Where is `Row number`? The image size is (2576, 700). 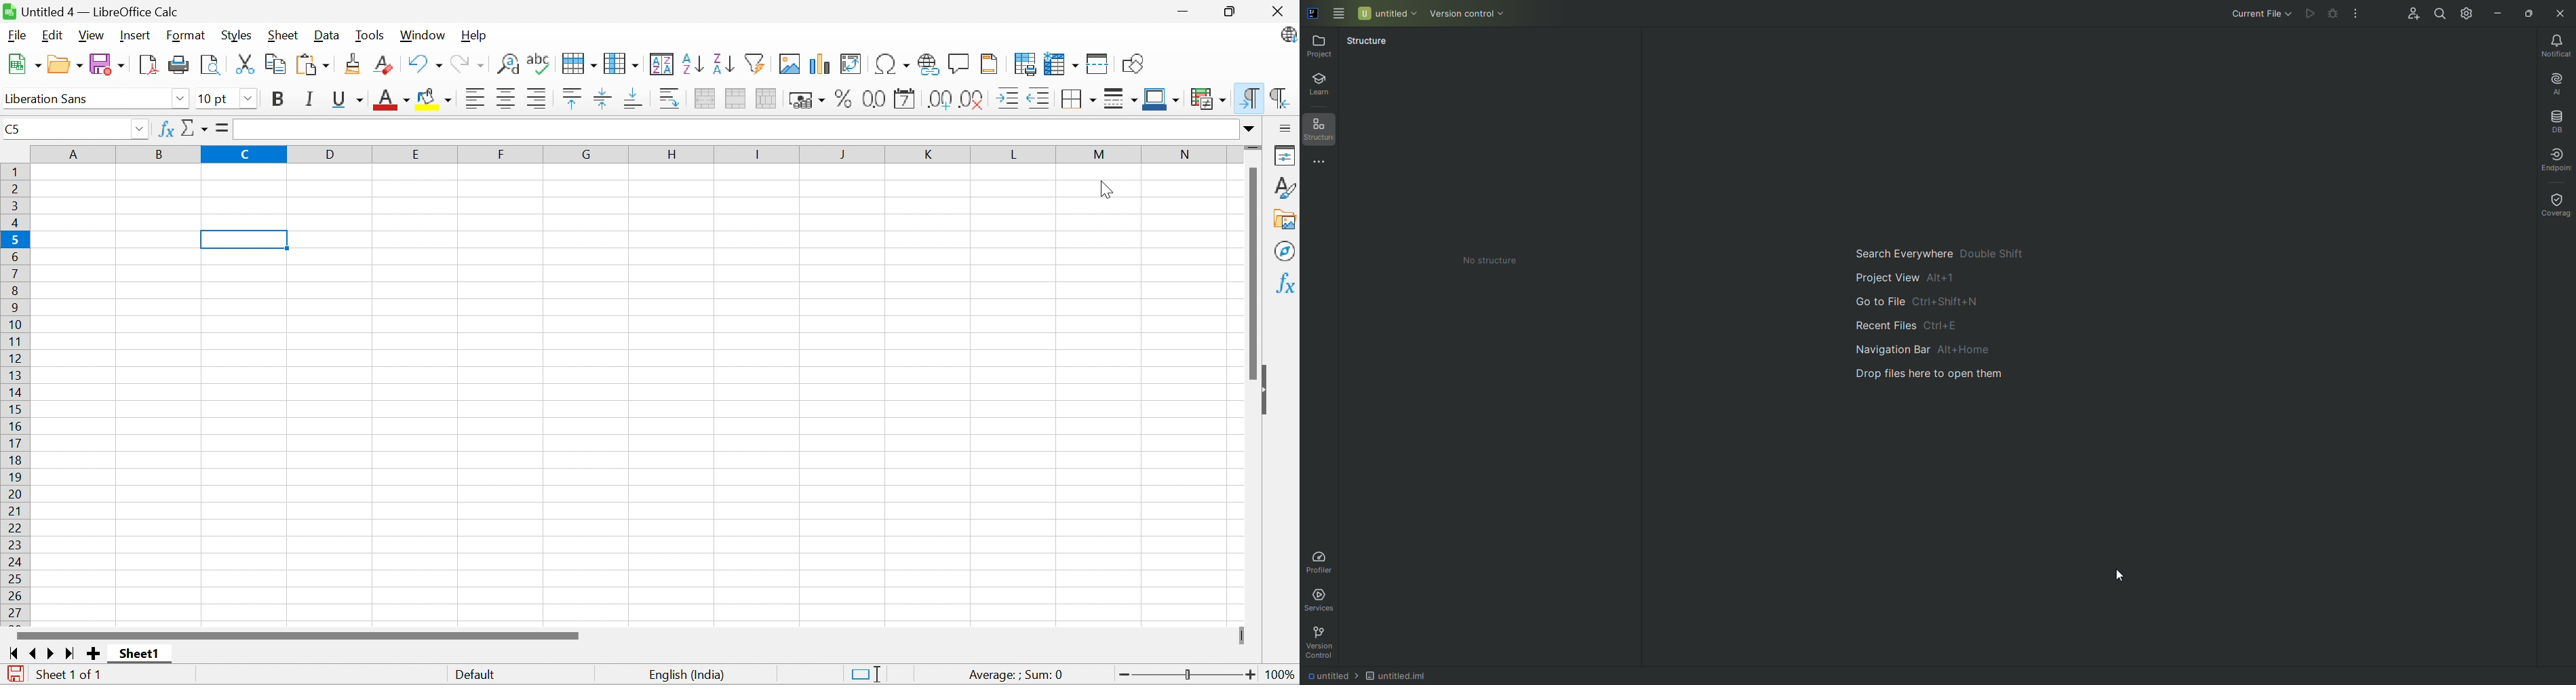
Row number is located at coordinates (16, 394).